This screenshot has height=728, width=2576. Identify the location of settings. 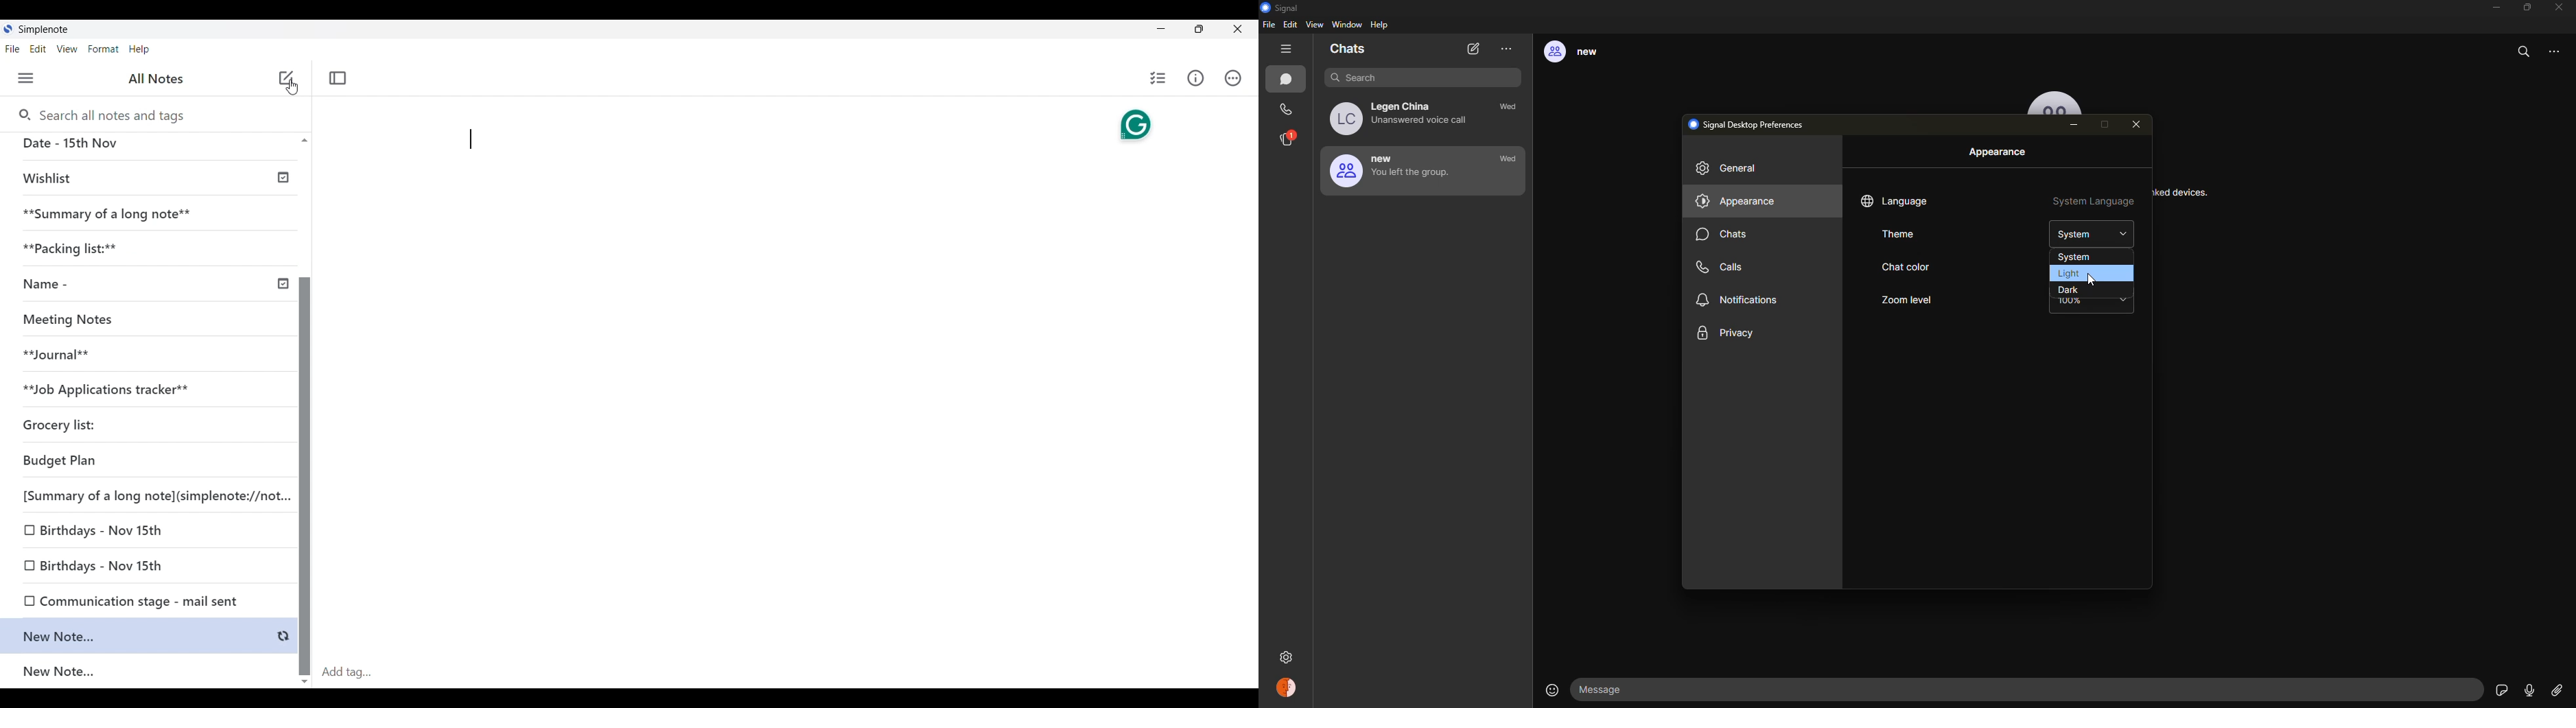
(1288, 654).